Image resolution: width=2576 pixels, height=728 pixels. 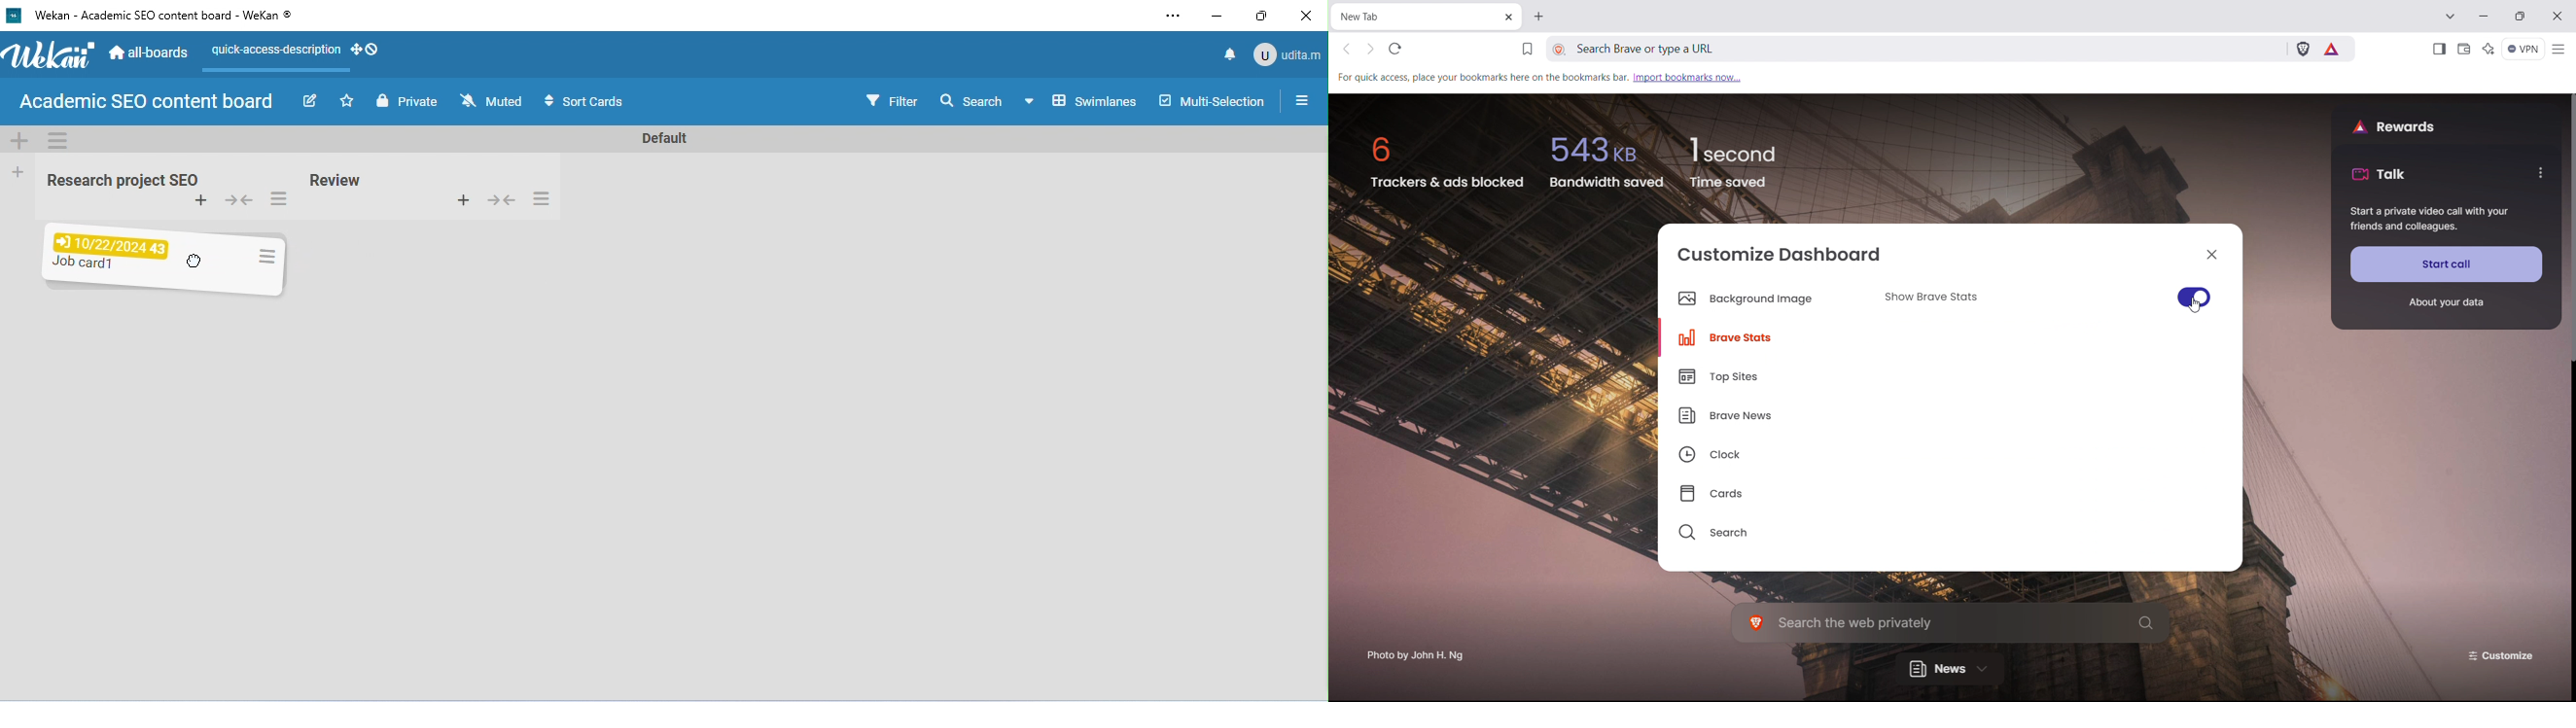 What do you see at coordinates (1369, 16) in the screenshot?
I see `tab title` at bounding box center [1369, 16].